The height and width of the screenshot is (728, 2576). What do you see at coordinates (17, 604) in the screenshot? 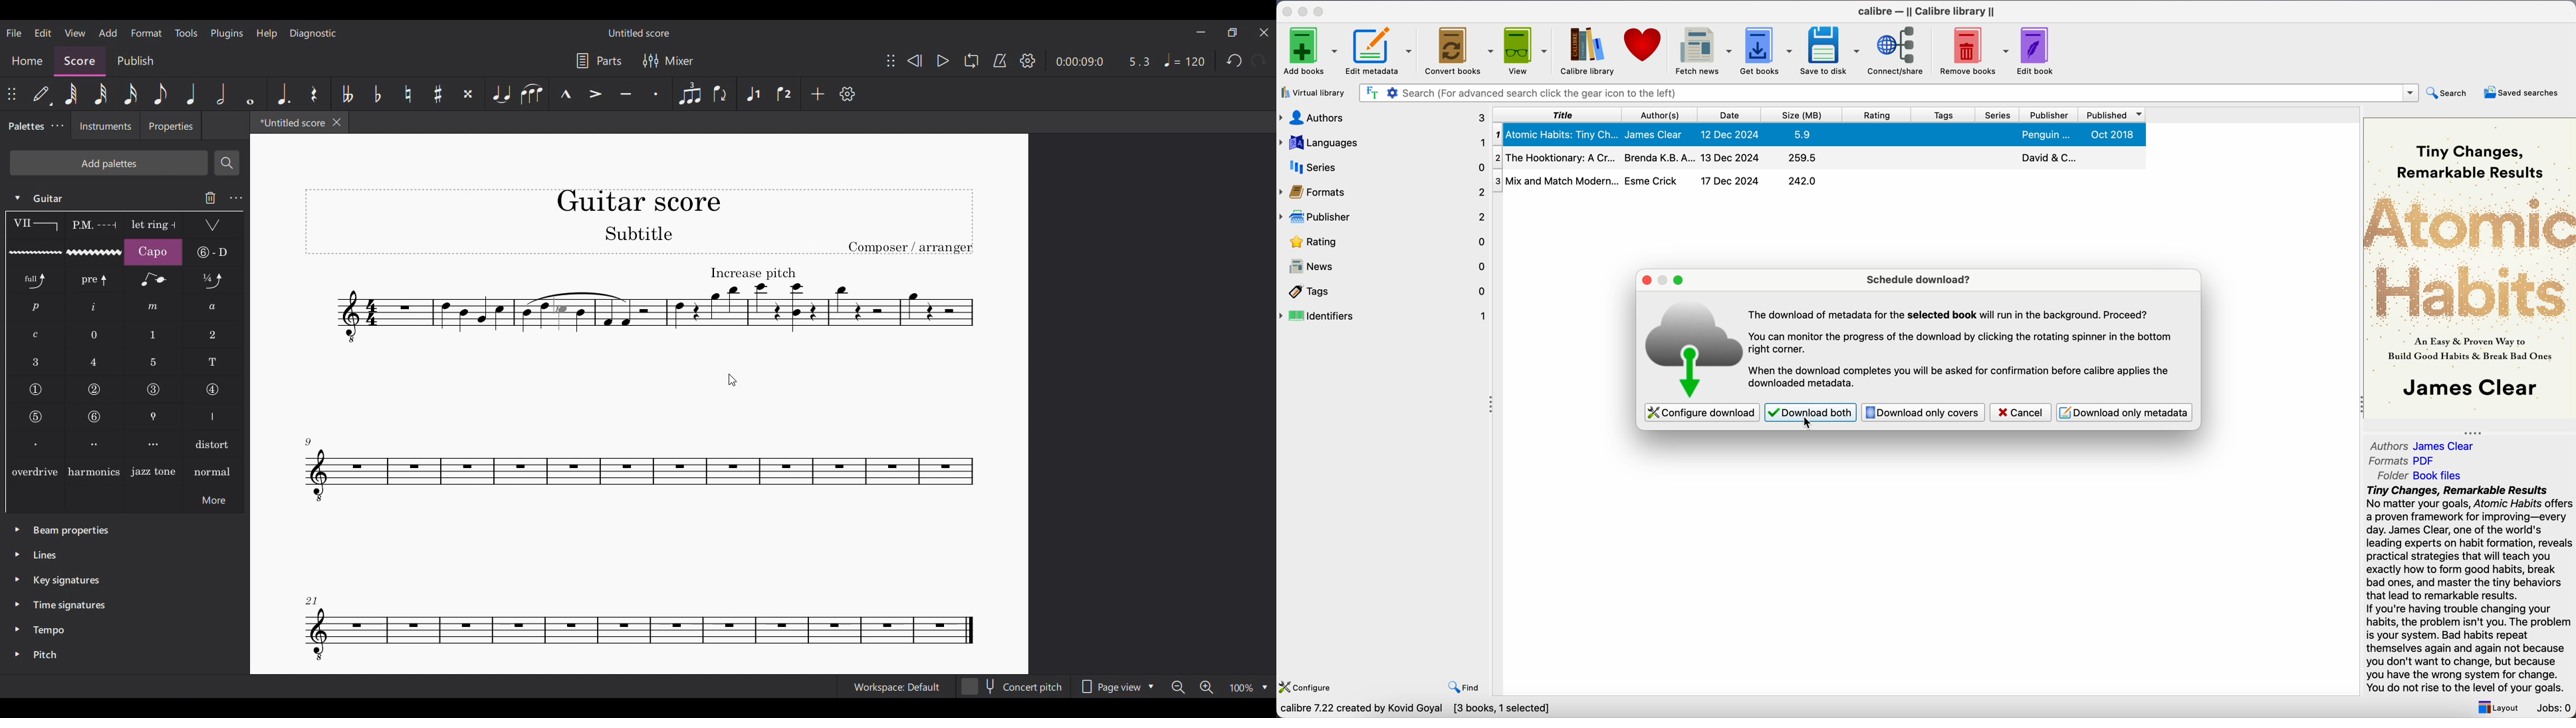
I see `Click to expand time signatures palette` at bounding box center [17, 604].